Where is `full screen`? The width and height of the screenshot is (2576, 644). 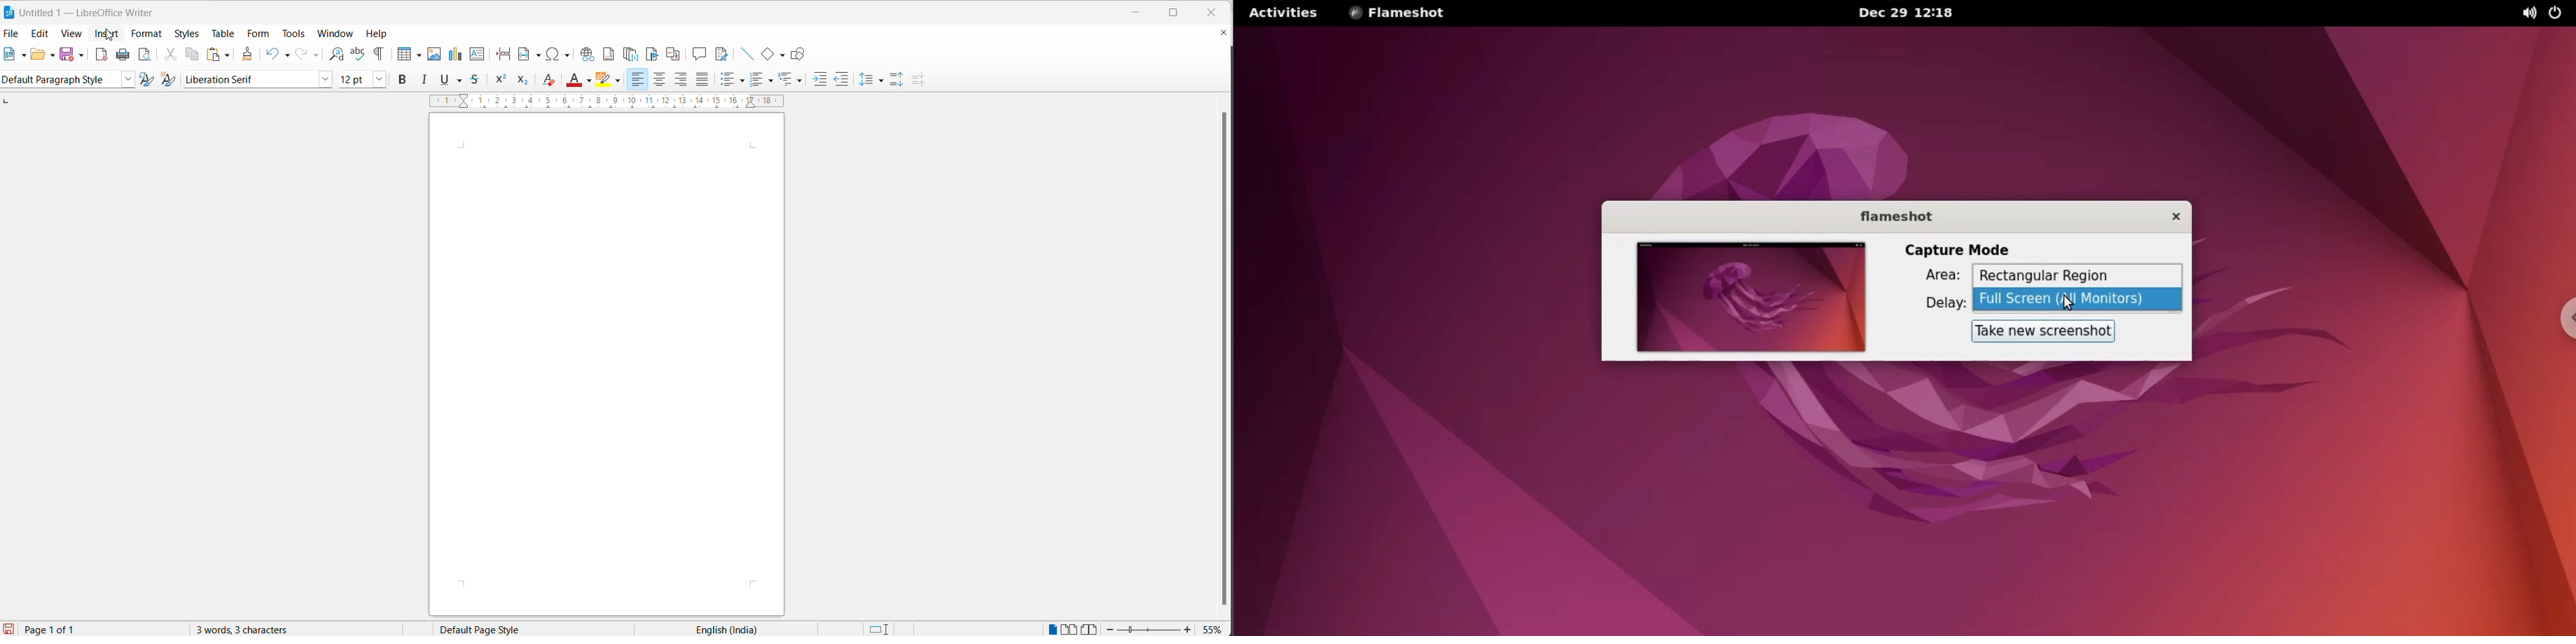
full screen is located at coordinates (2079, 302).